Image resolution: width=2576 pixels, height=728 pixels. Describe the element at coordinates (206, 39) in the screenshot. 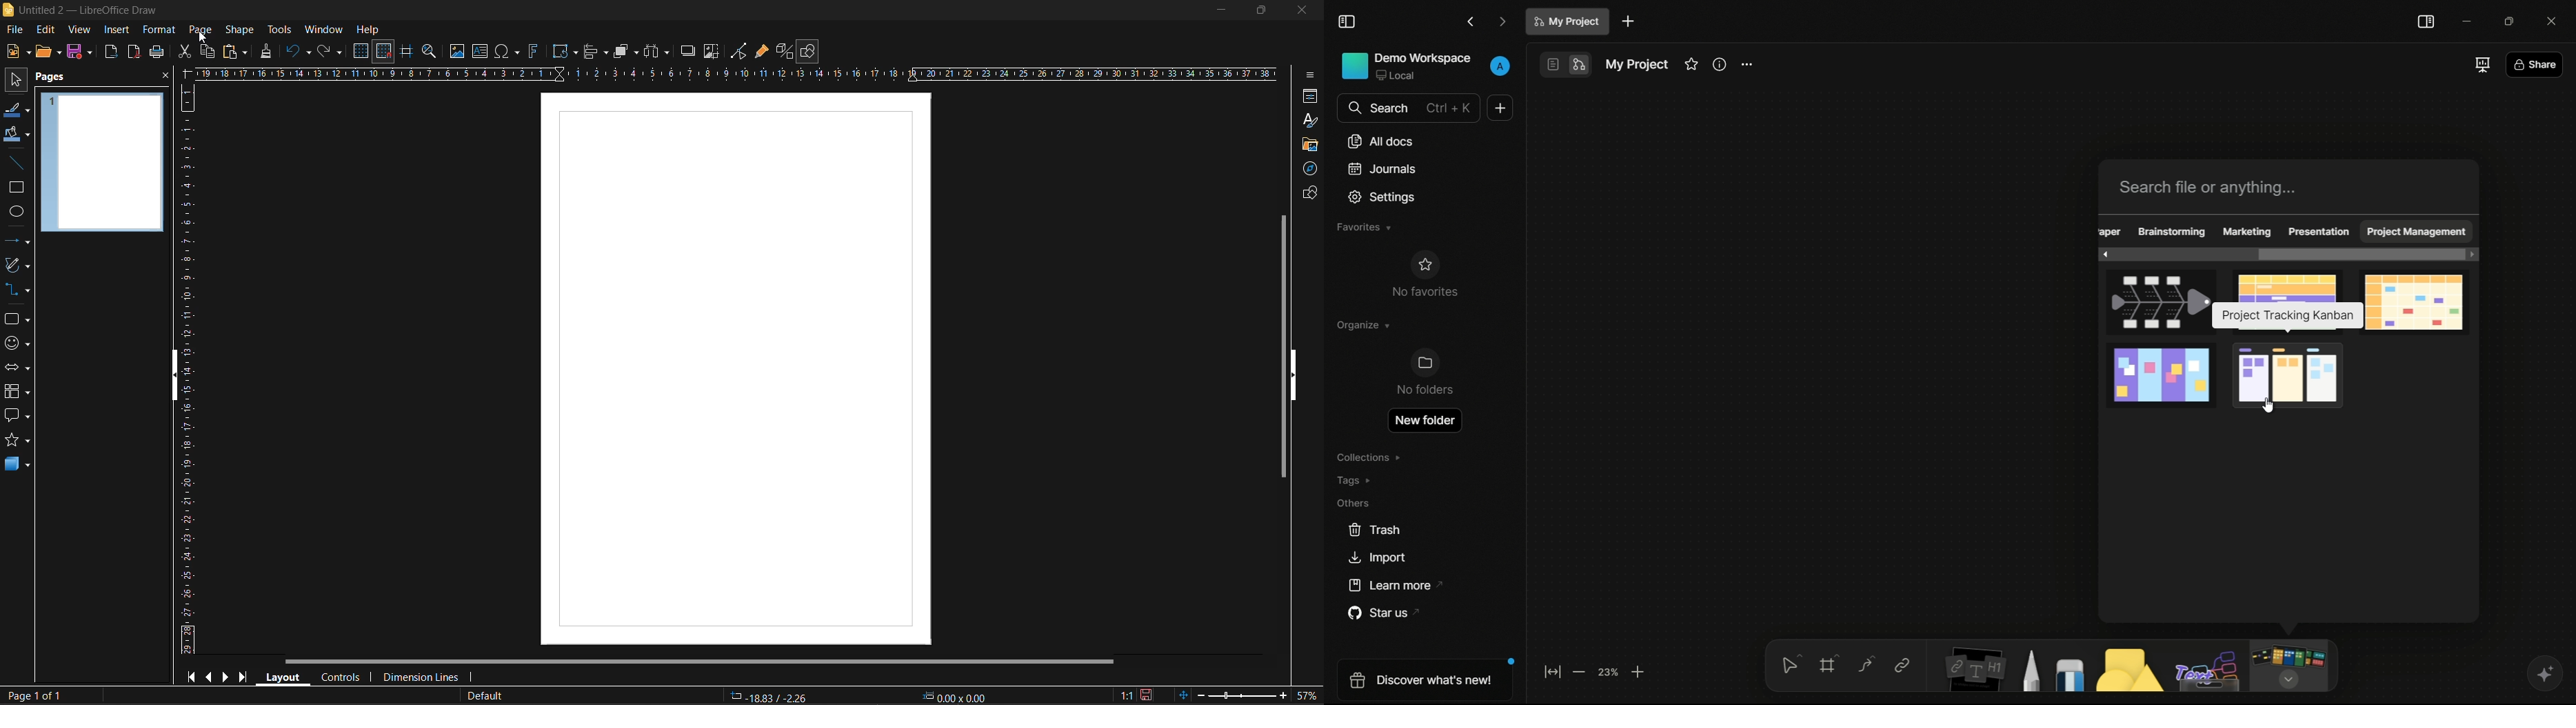

I see `cursor` at that location.